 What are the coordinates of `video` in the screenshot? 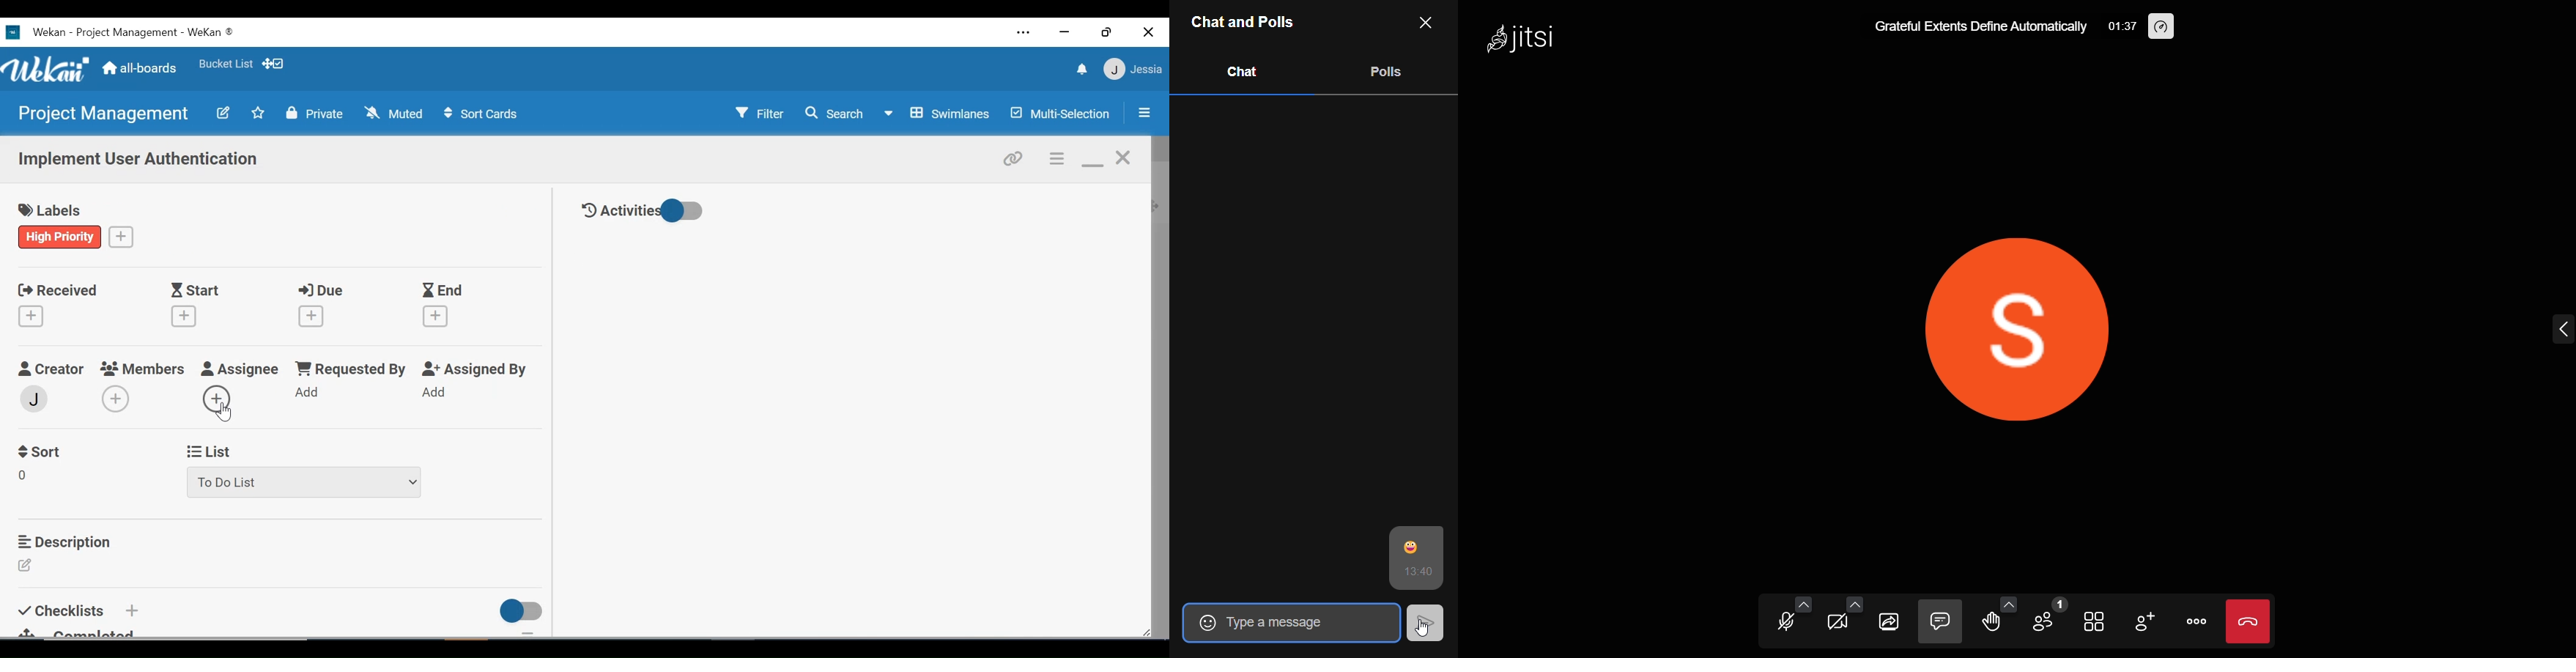 It's located at (1843, 624).